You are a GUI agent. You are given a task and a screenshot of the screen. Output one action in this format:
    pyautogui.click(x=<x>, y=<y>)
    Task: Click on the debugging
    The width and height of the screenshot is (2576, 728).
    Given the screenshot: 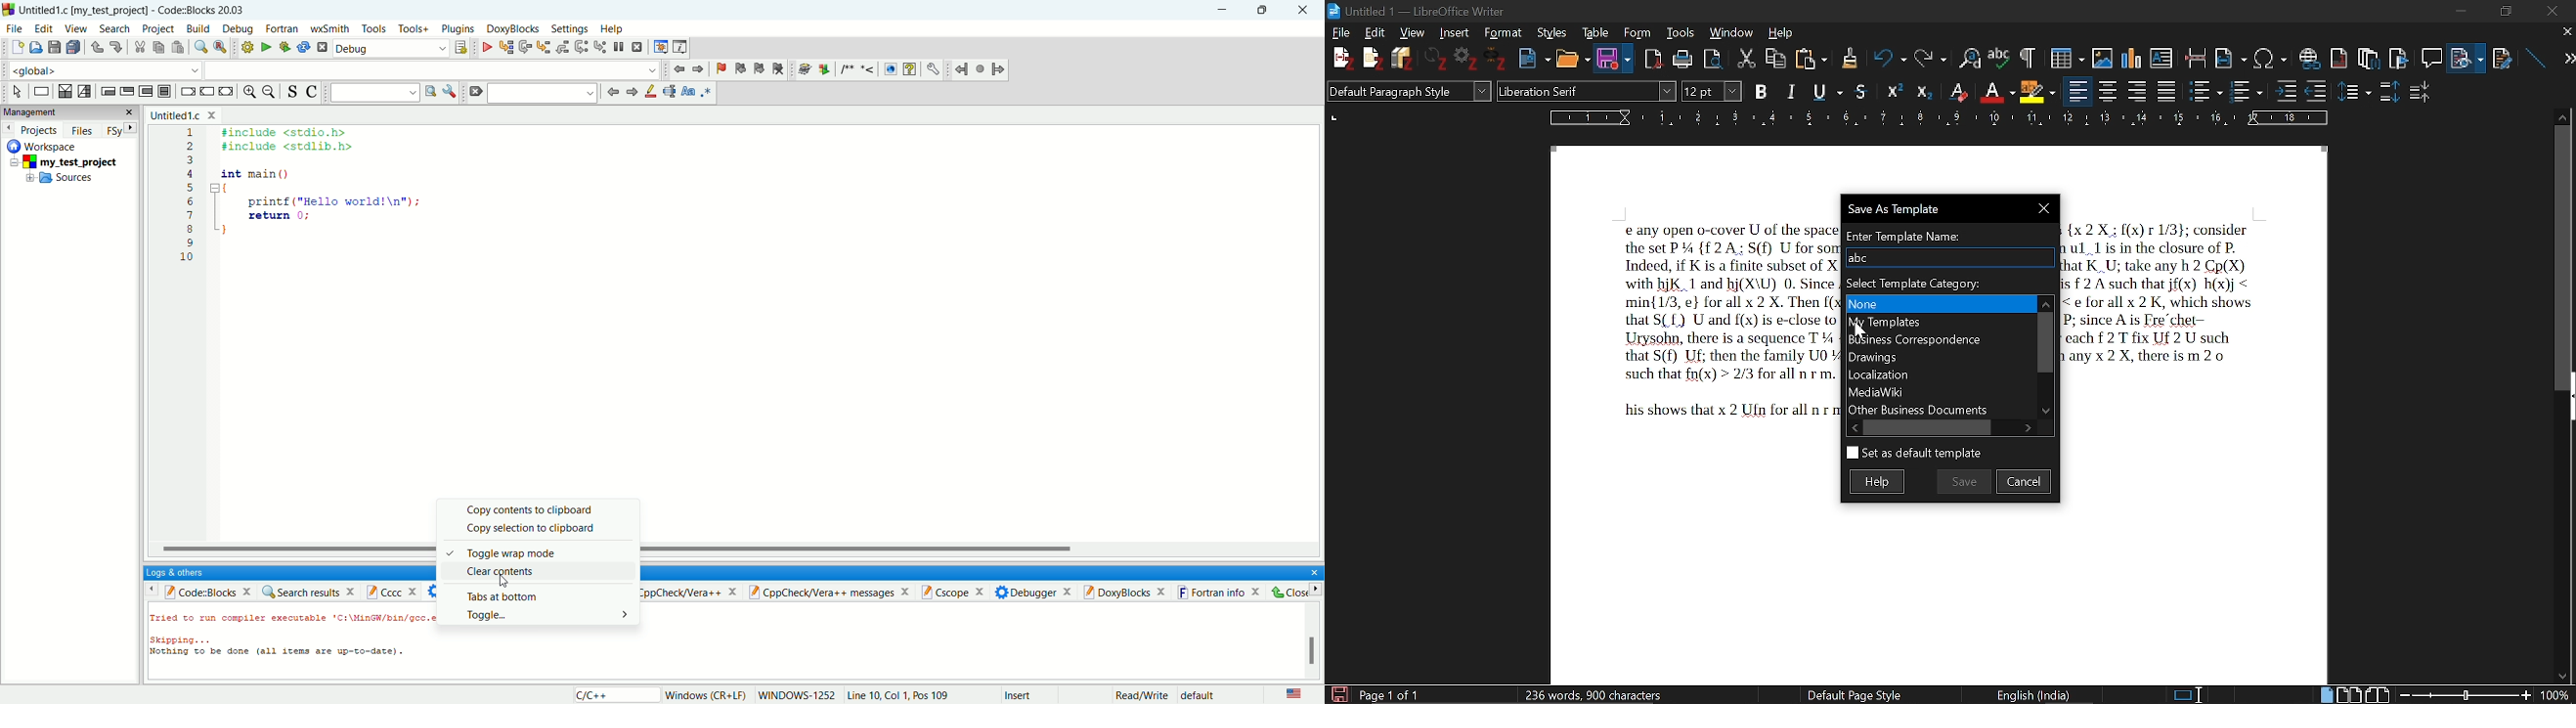 What is the action you would take?
    pyautogui.click(x=660, y=46)
    